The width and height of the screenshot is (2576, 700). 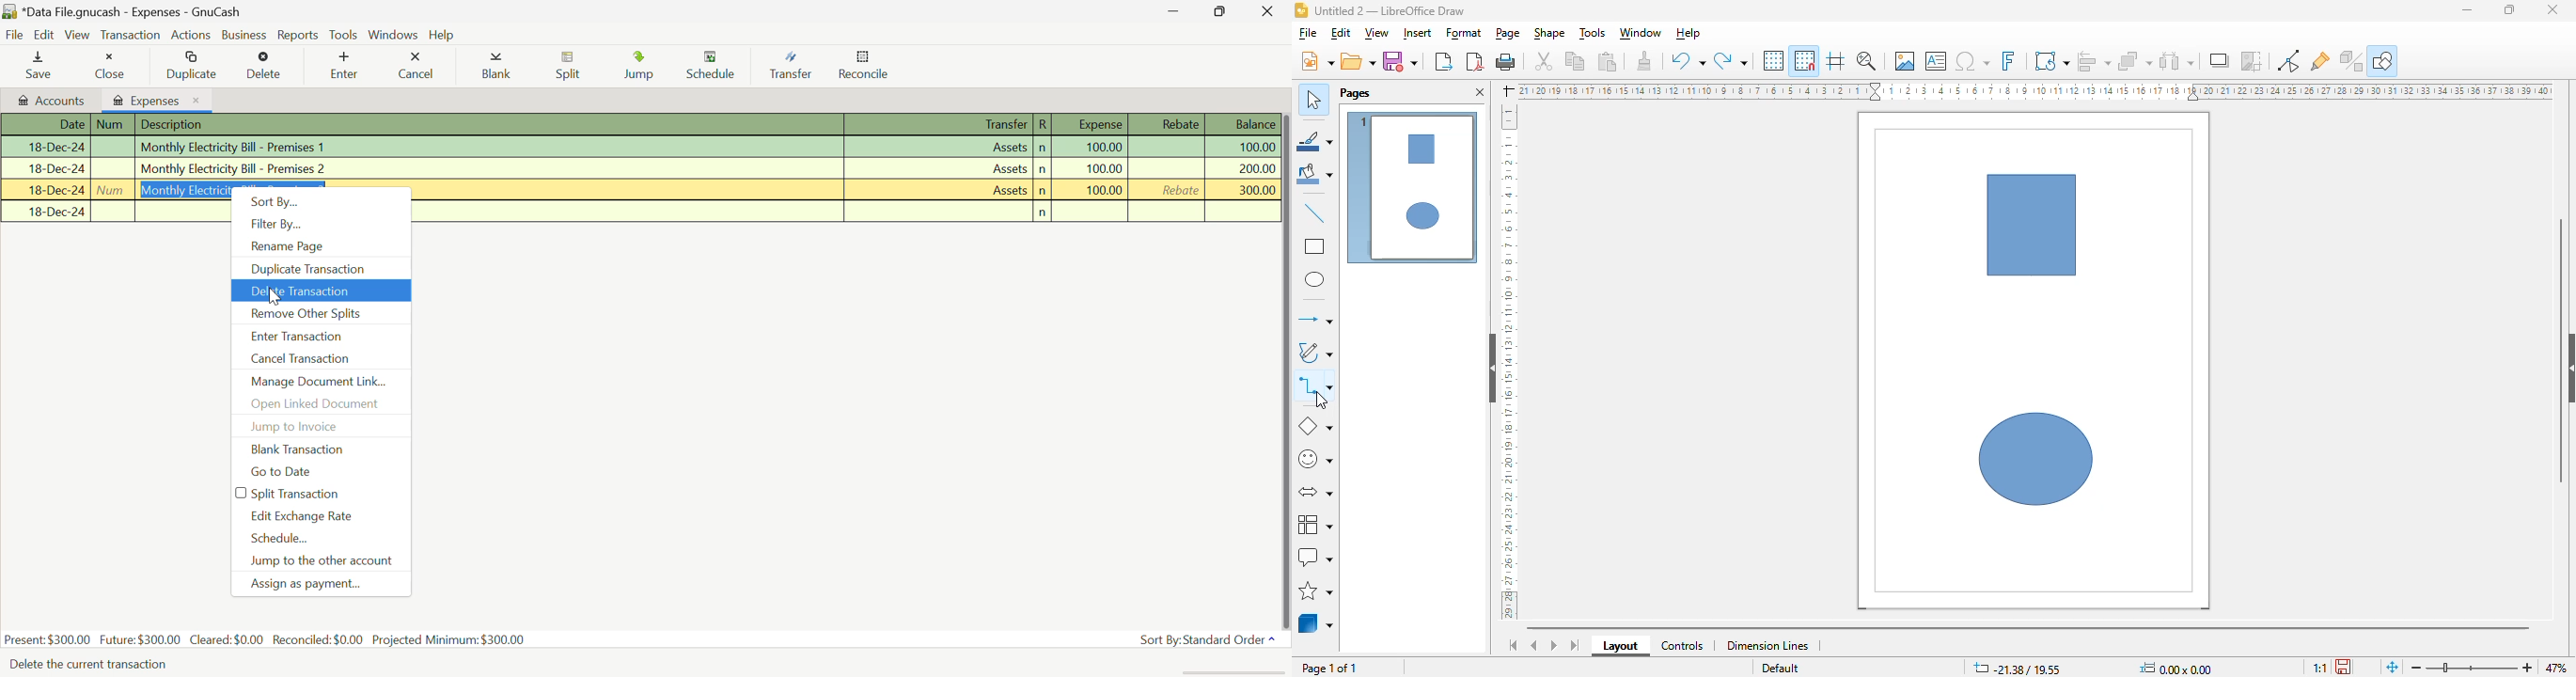 What do you see at coordinates (2524, 668) in the screenshot?
I see `zoom in` at bounding box center [2524, 668].